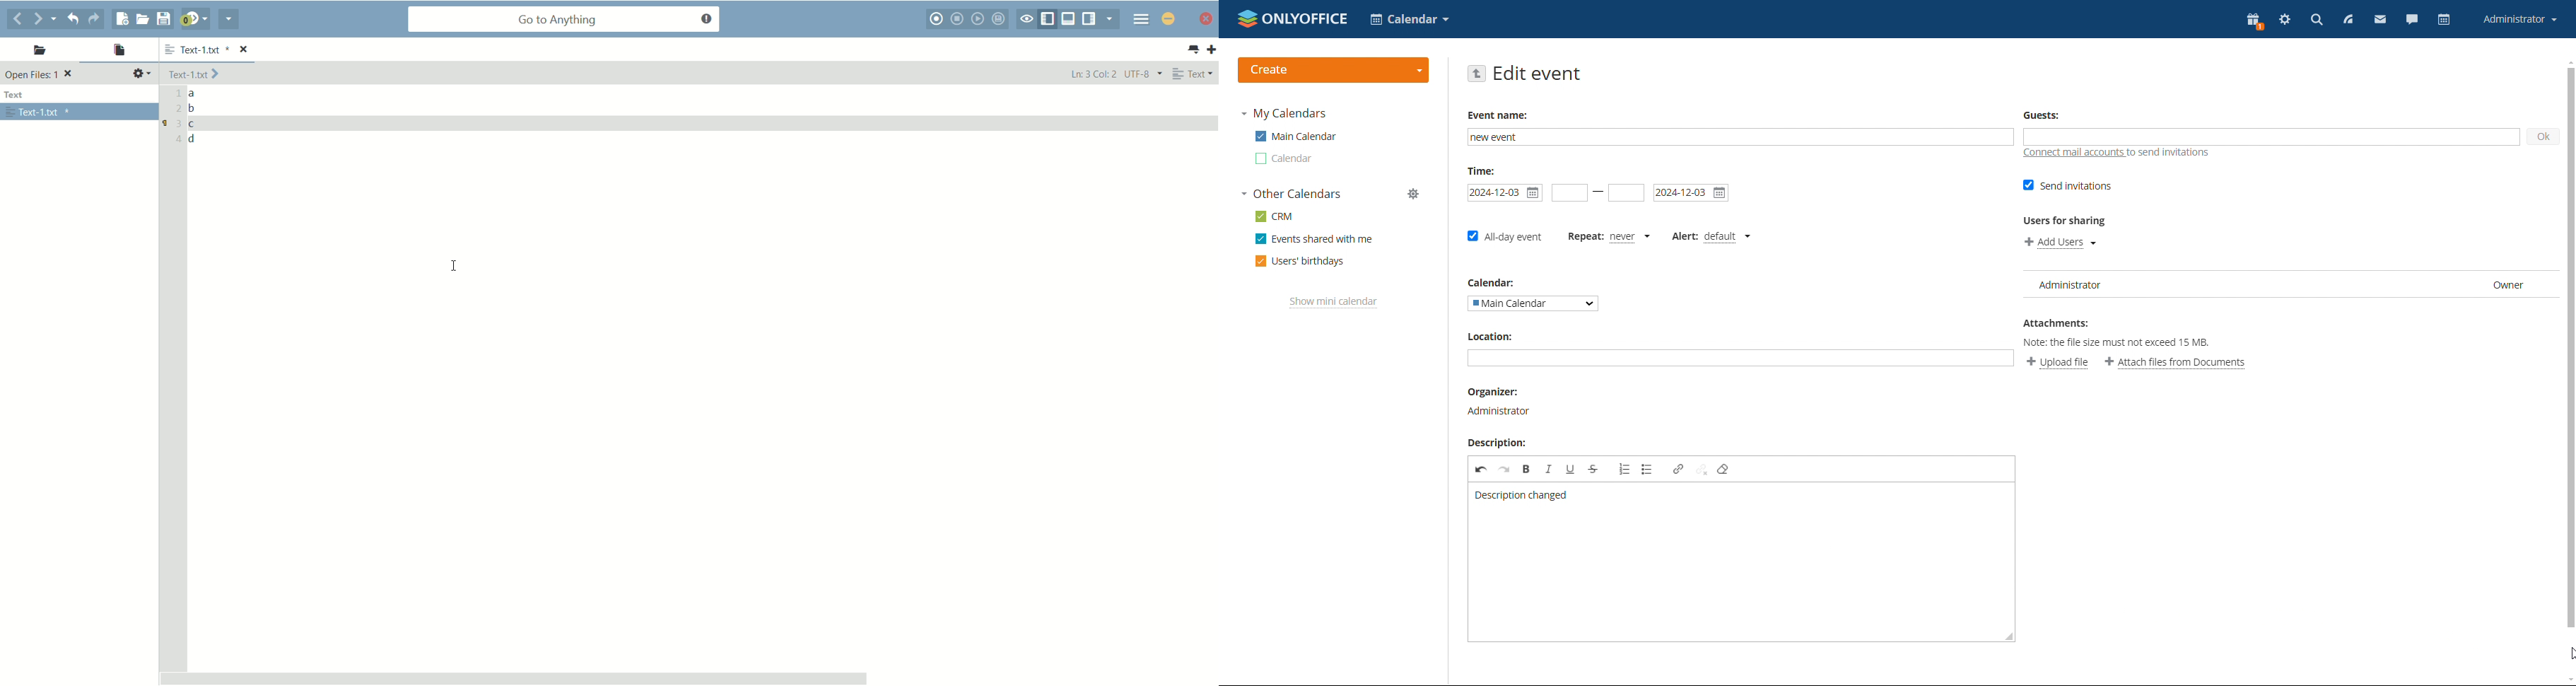 The width and height of the screenshot is (2576, 700). Describe the element at coordinates (566, 20) in the screenshot. I see `go to anything` at that location.